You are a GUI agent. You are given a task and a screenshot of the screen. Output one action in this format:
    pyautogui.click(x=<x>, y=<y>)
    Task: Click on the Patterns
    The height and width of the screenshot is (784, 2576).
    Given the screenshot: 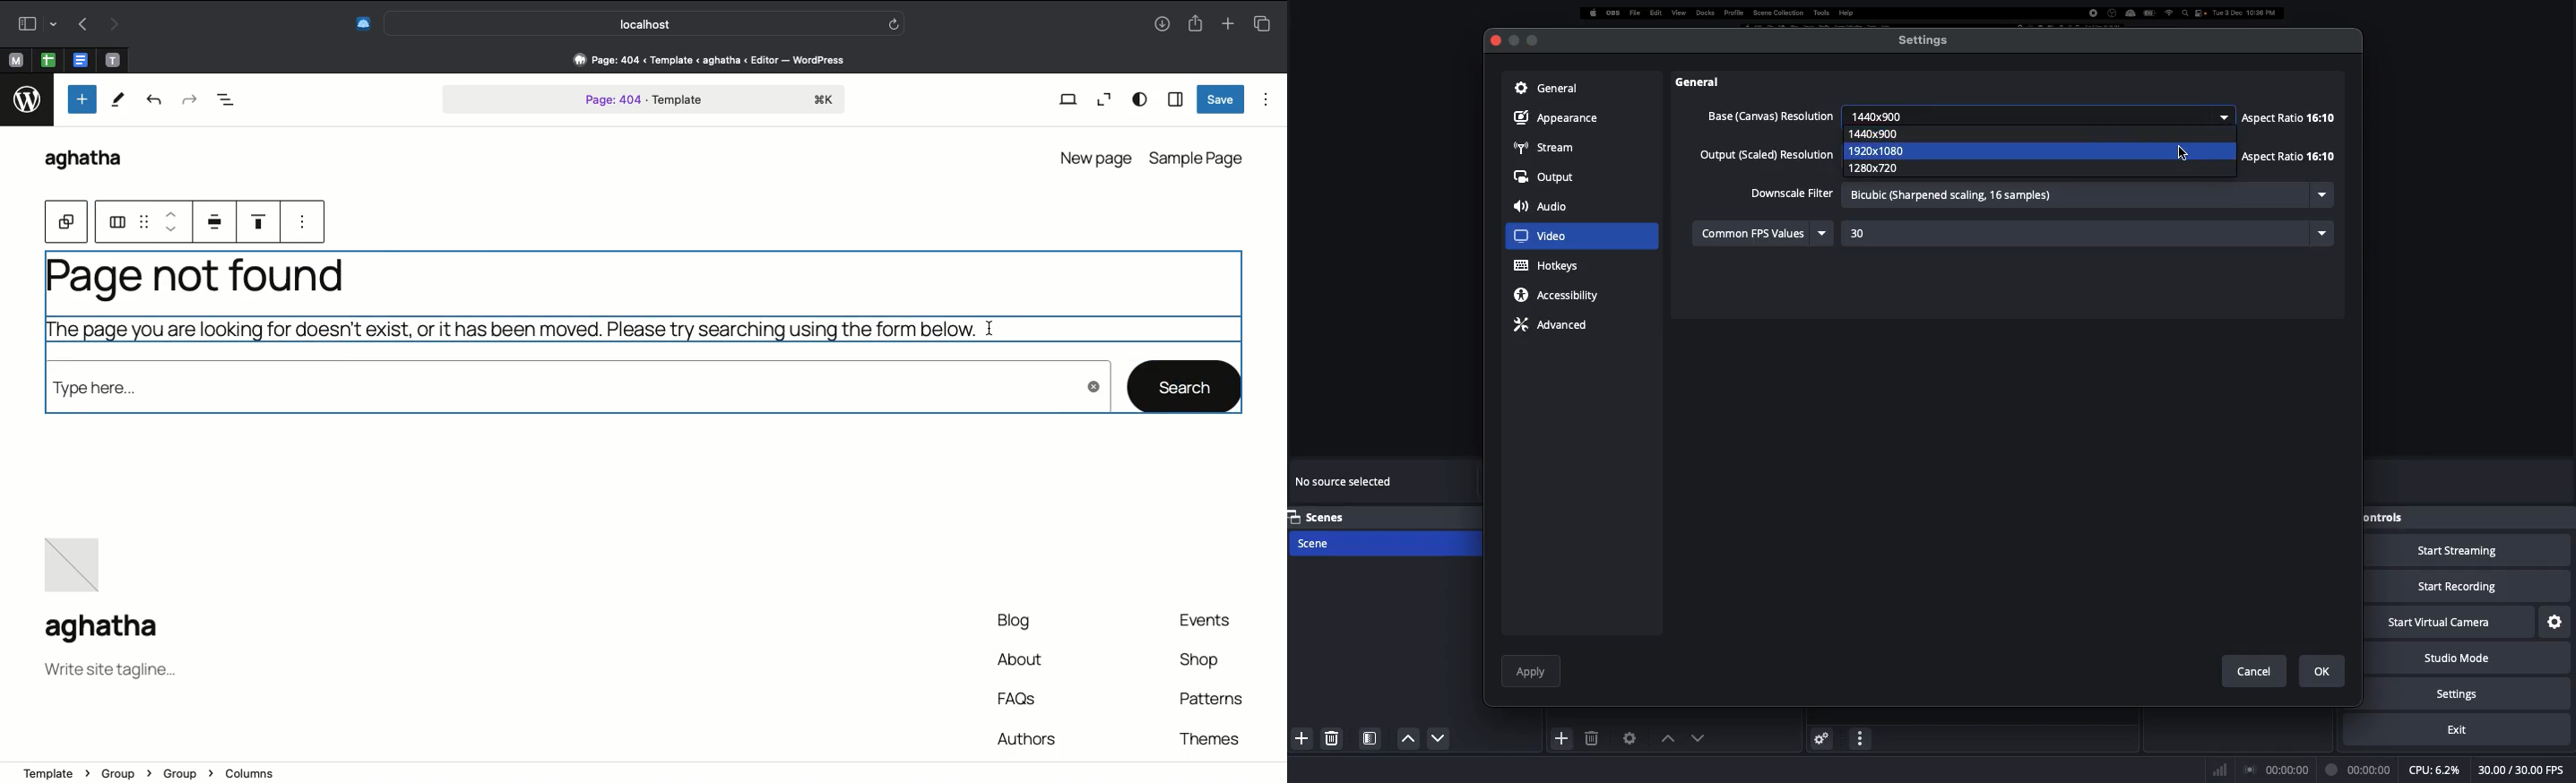 What is the action you would take?
    pyautogui.click(x=1210, y=699)
    